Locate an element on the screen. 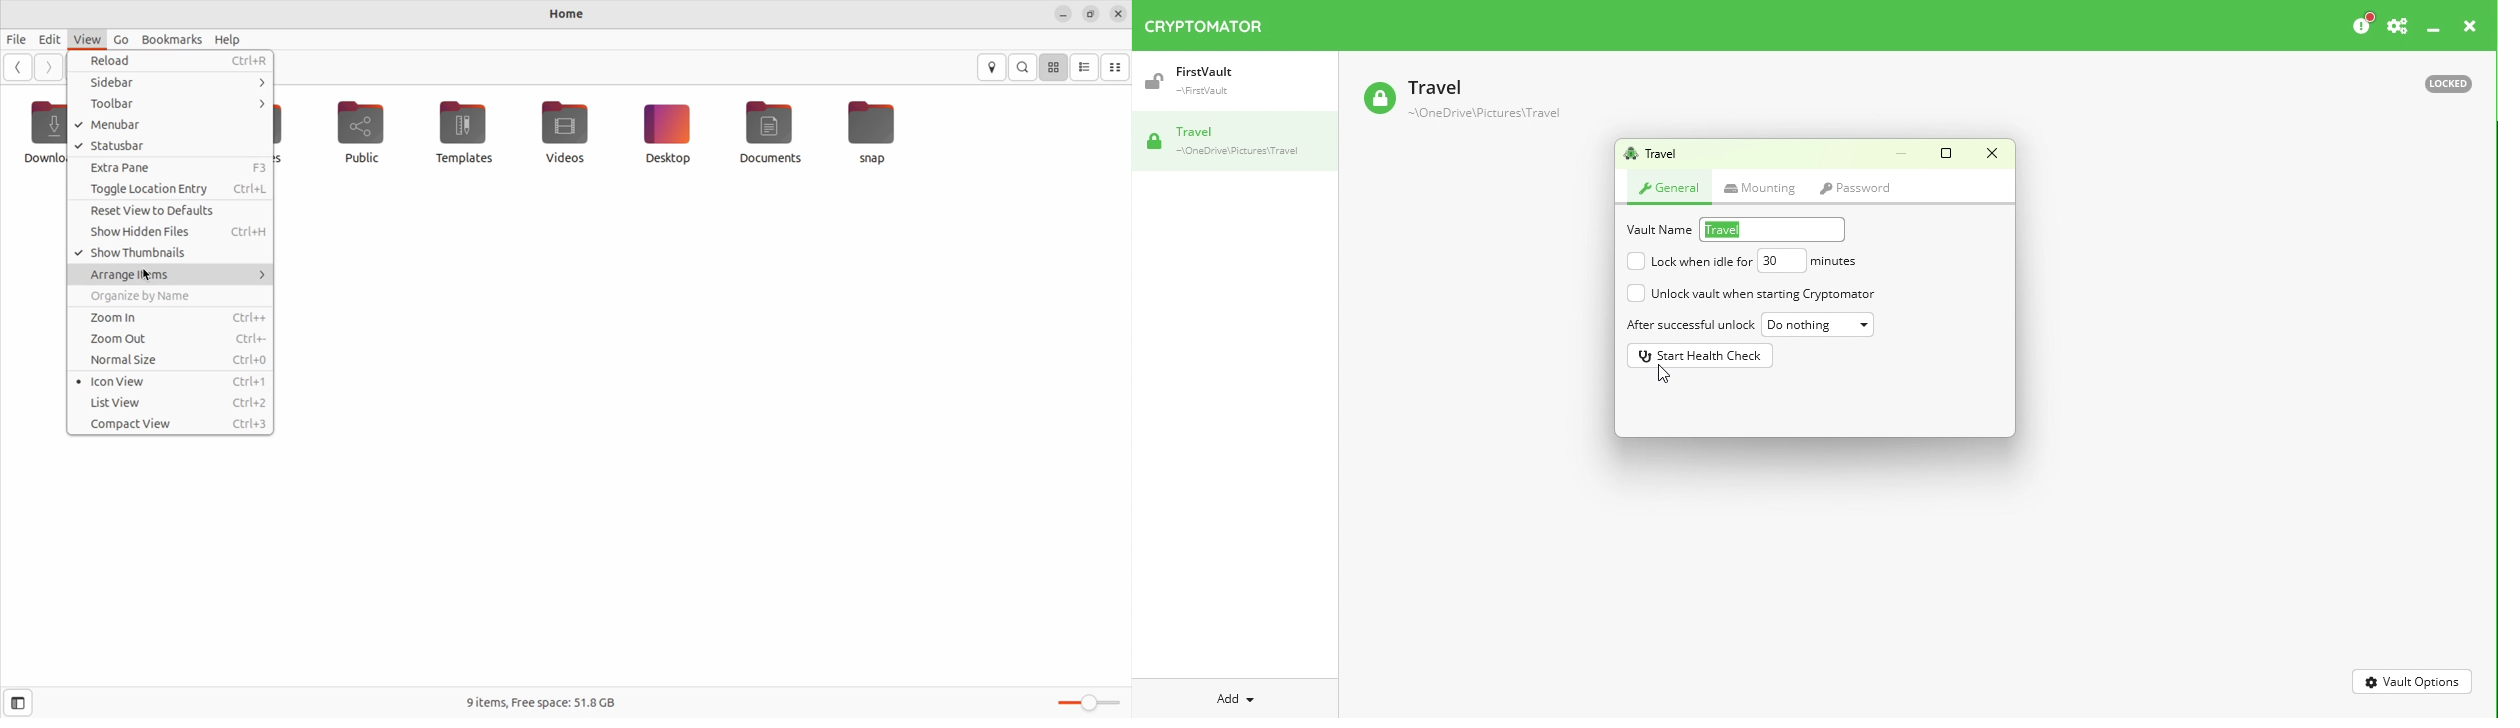  videos is located at coordinates (564, 129).